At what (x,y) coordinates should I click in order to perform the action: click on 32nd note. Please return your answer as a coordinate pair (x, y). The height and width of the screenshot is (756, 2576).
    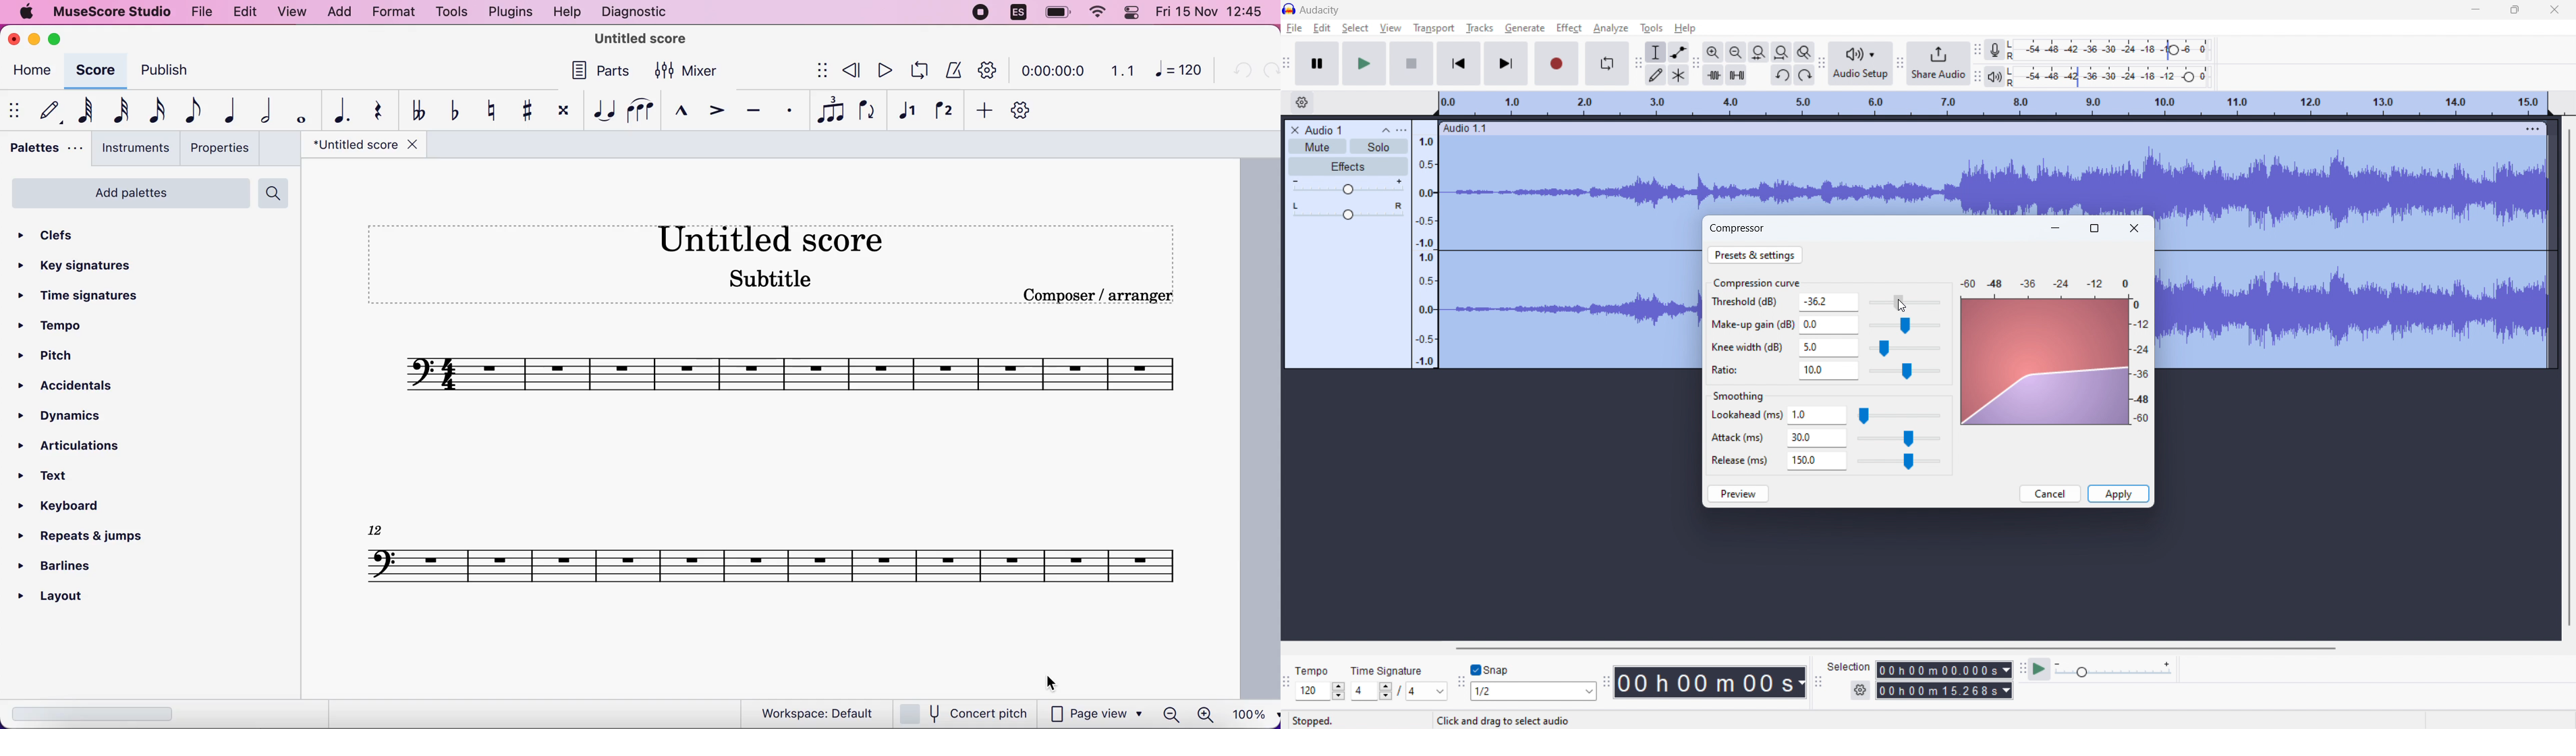
    Looking at the image, I should click on (119, 110).